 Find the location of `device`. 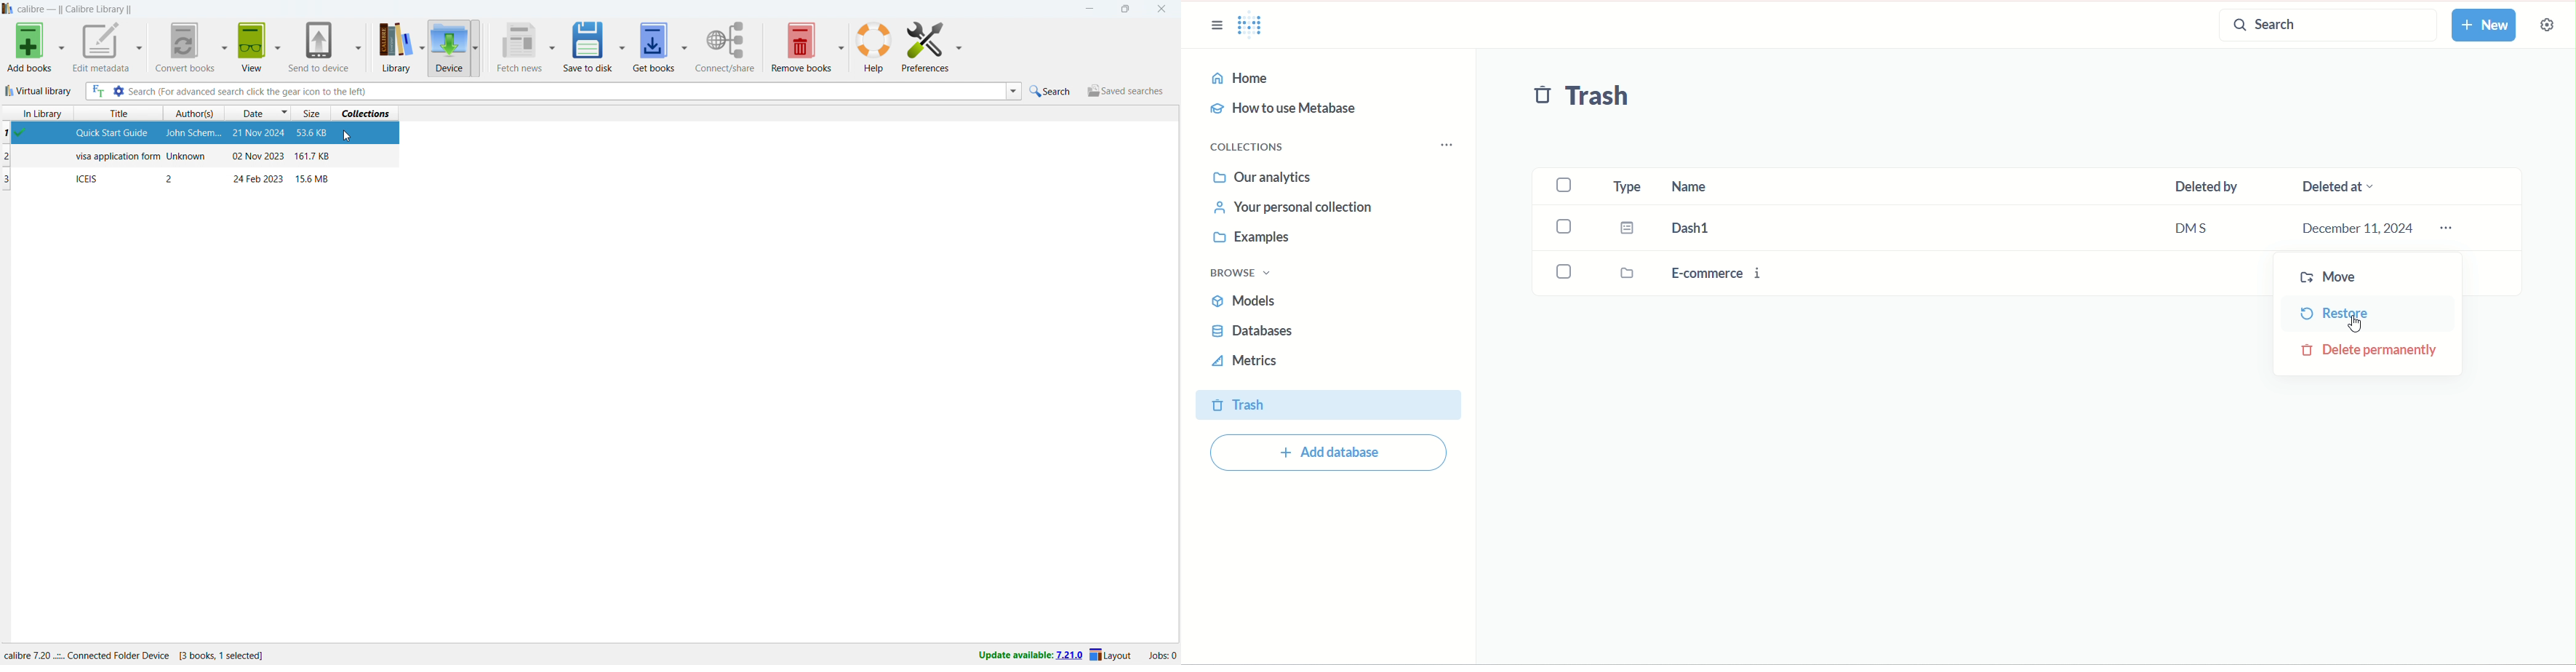

device is located at coordinates (449, 47).